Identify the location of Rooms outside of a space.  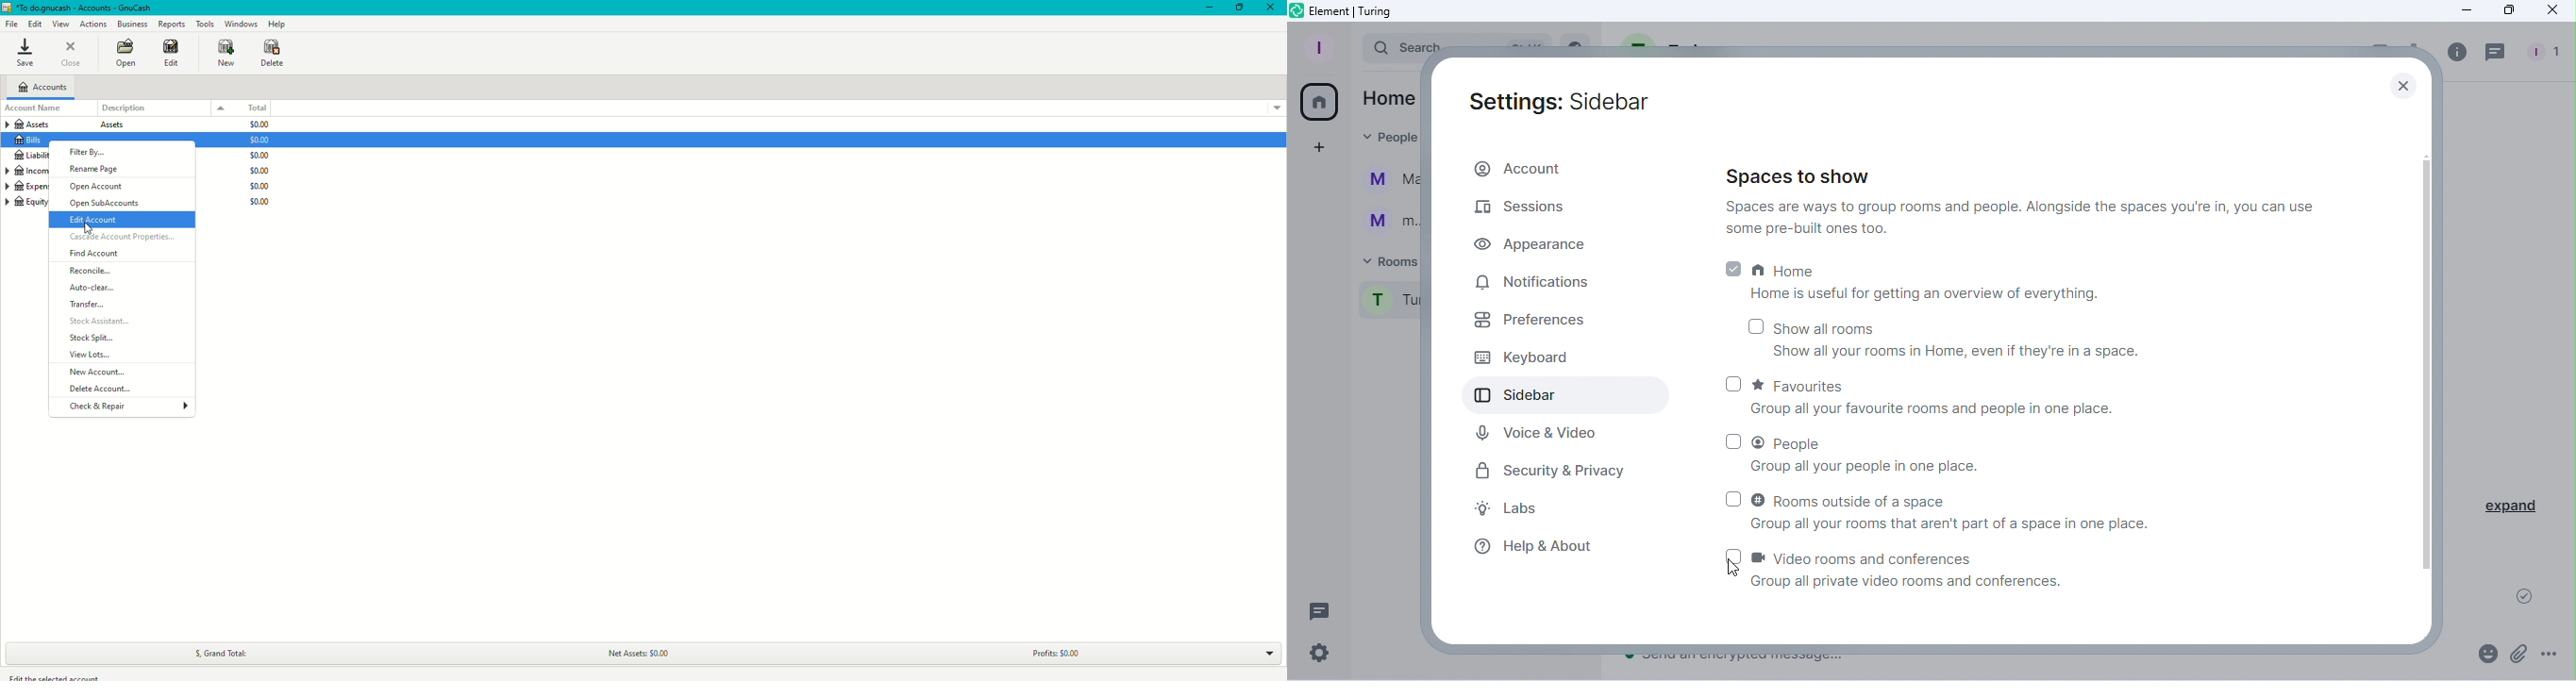
(1939, 509).